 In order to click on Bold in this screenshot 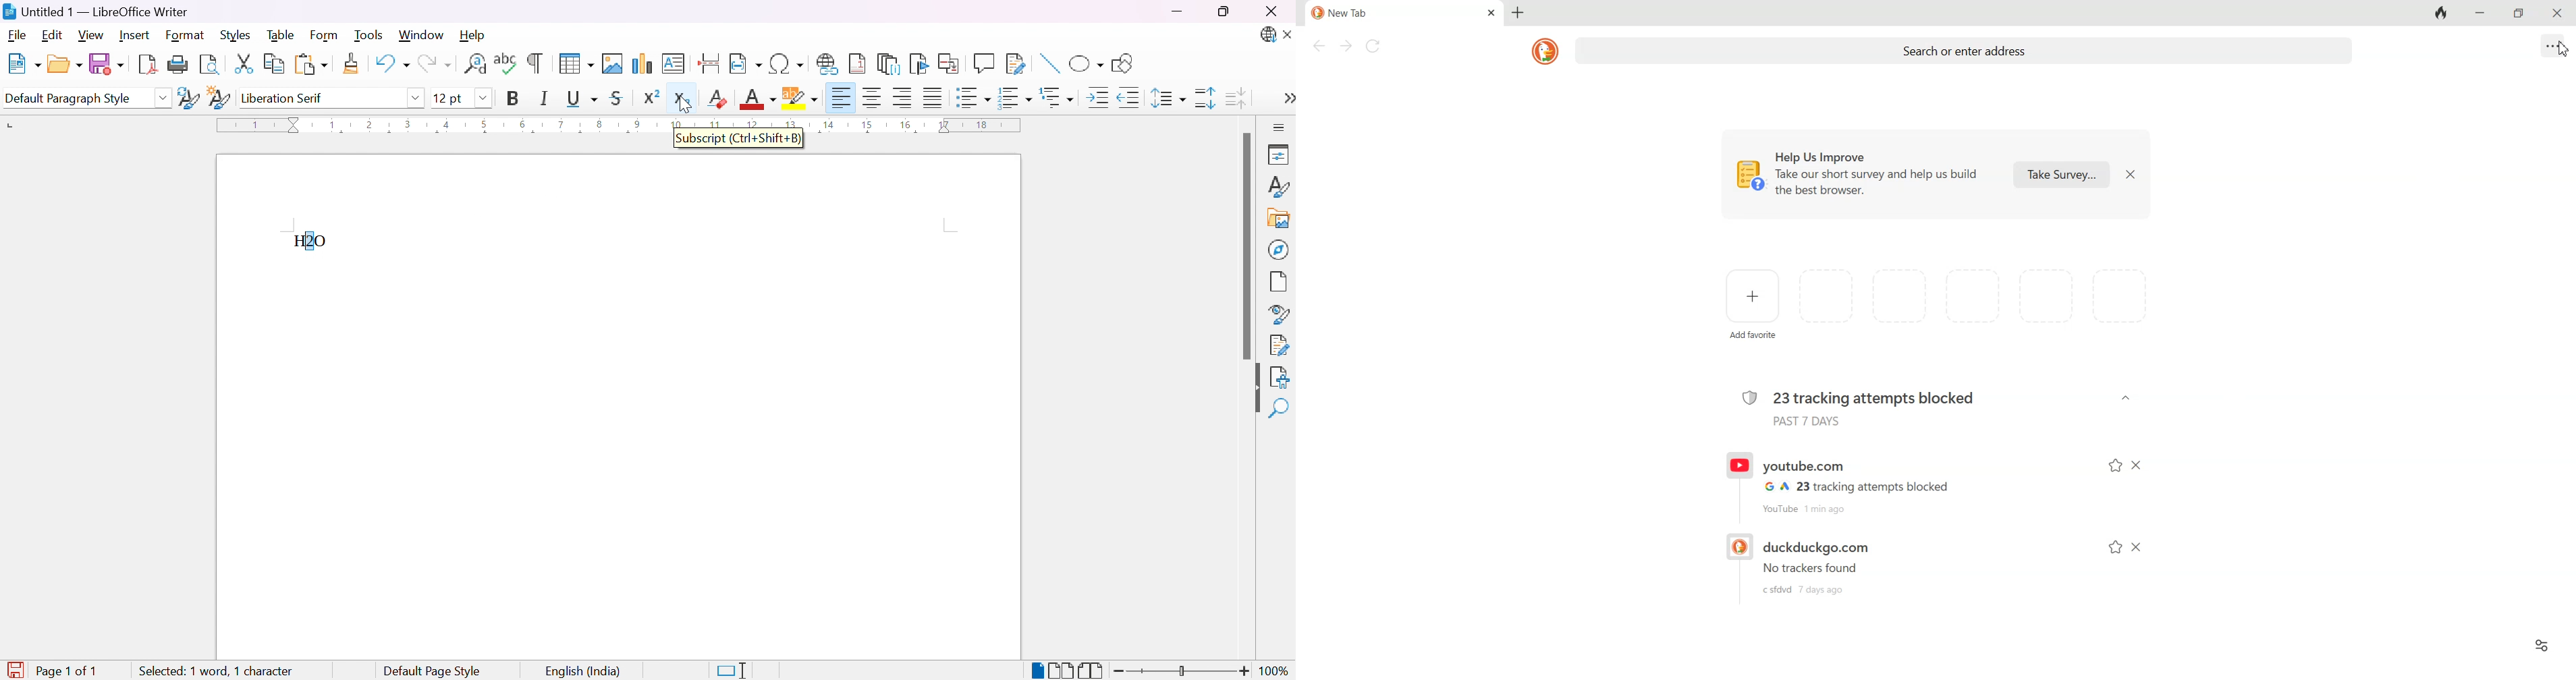, I will do `click(513, 98)`.